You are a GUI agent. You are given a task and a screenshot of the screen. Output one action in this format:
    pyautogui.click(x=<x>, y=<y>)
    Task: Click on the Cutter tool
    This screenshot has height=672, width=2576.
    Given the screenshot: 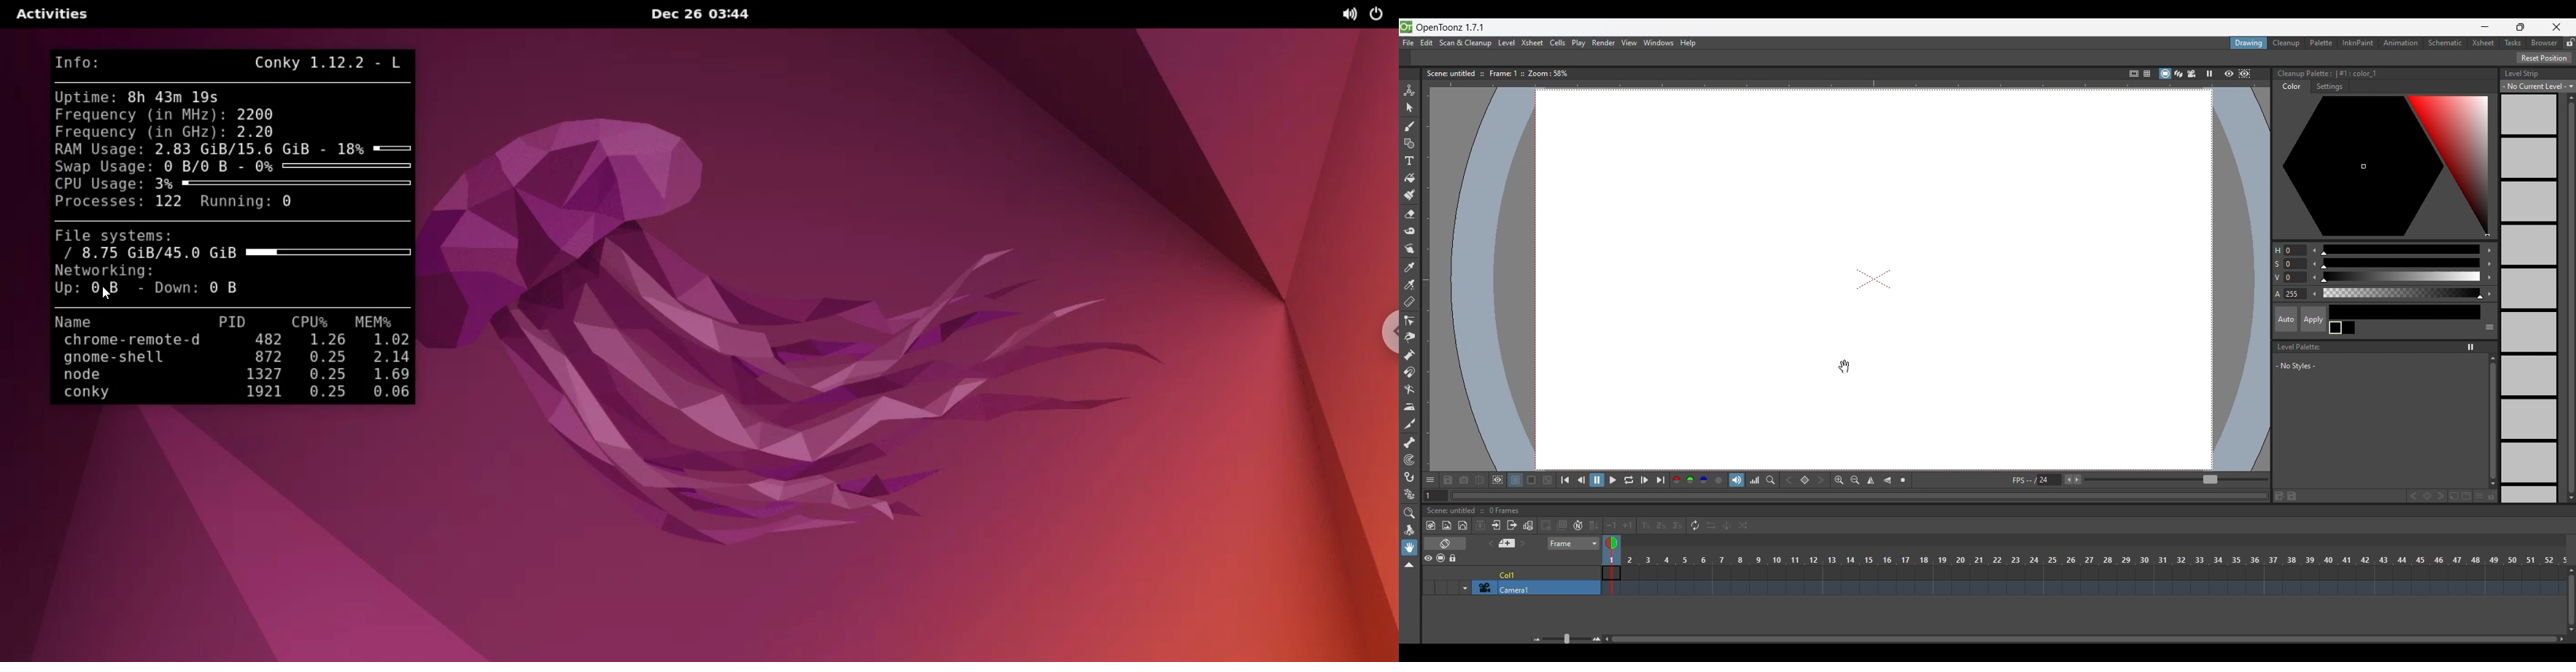 What is the action you would take?
    pyautogui.click(x=1409, y=424)
    